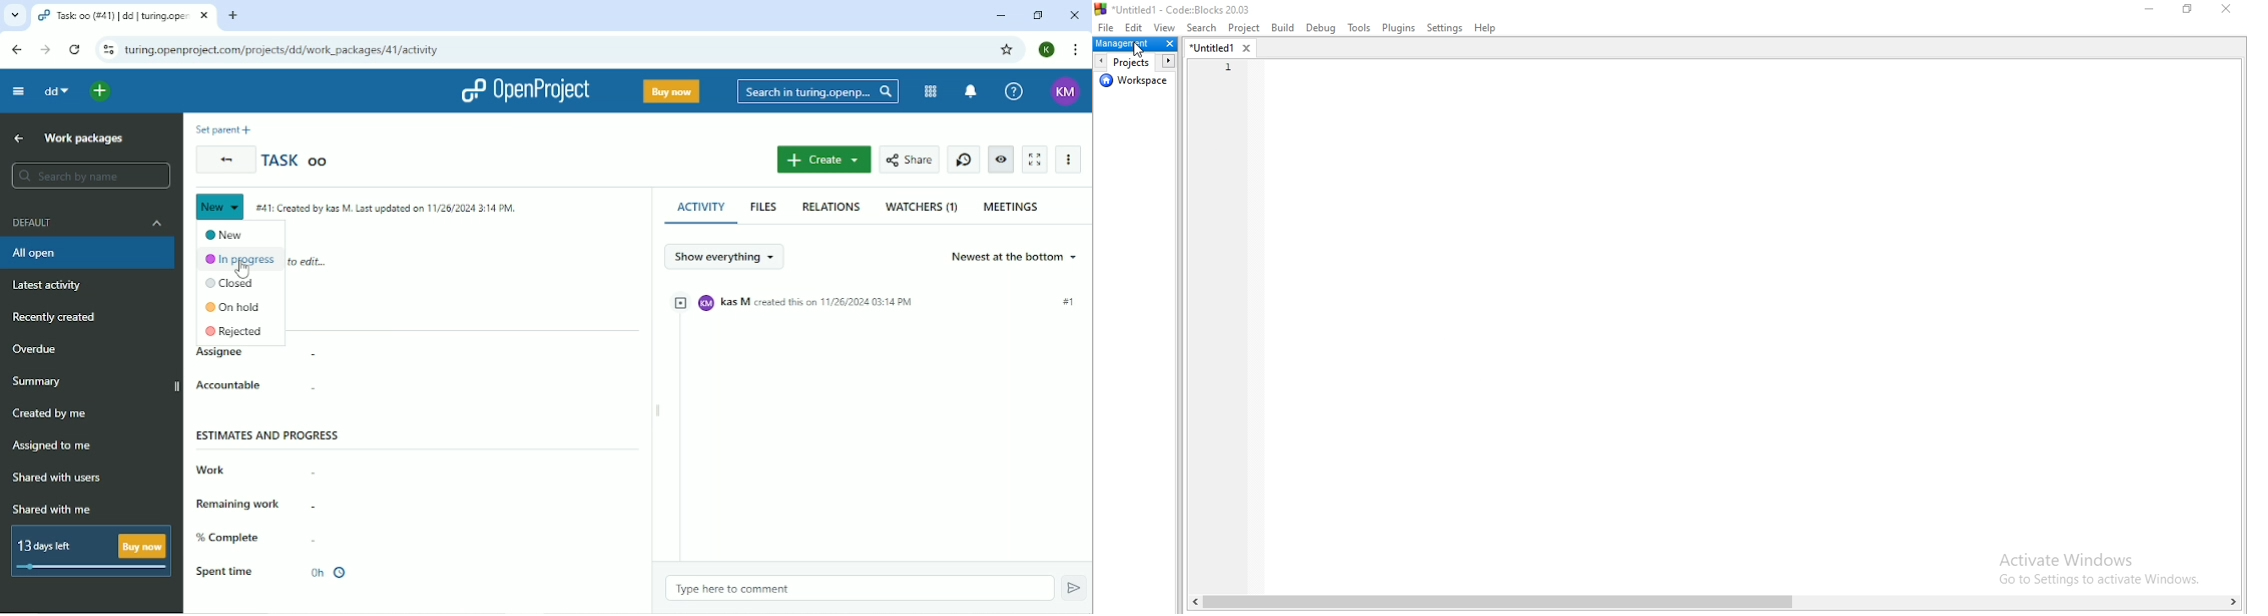 This screenshot has height=616, width=2268. Describe the element at coordinates (231, 385) in the screenshot. I see `Accountable` at that location.